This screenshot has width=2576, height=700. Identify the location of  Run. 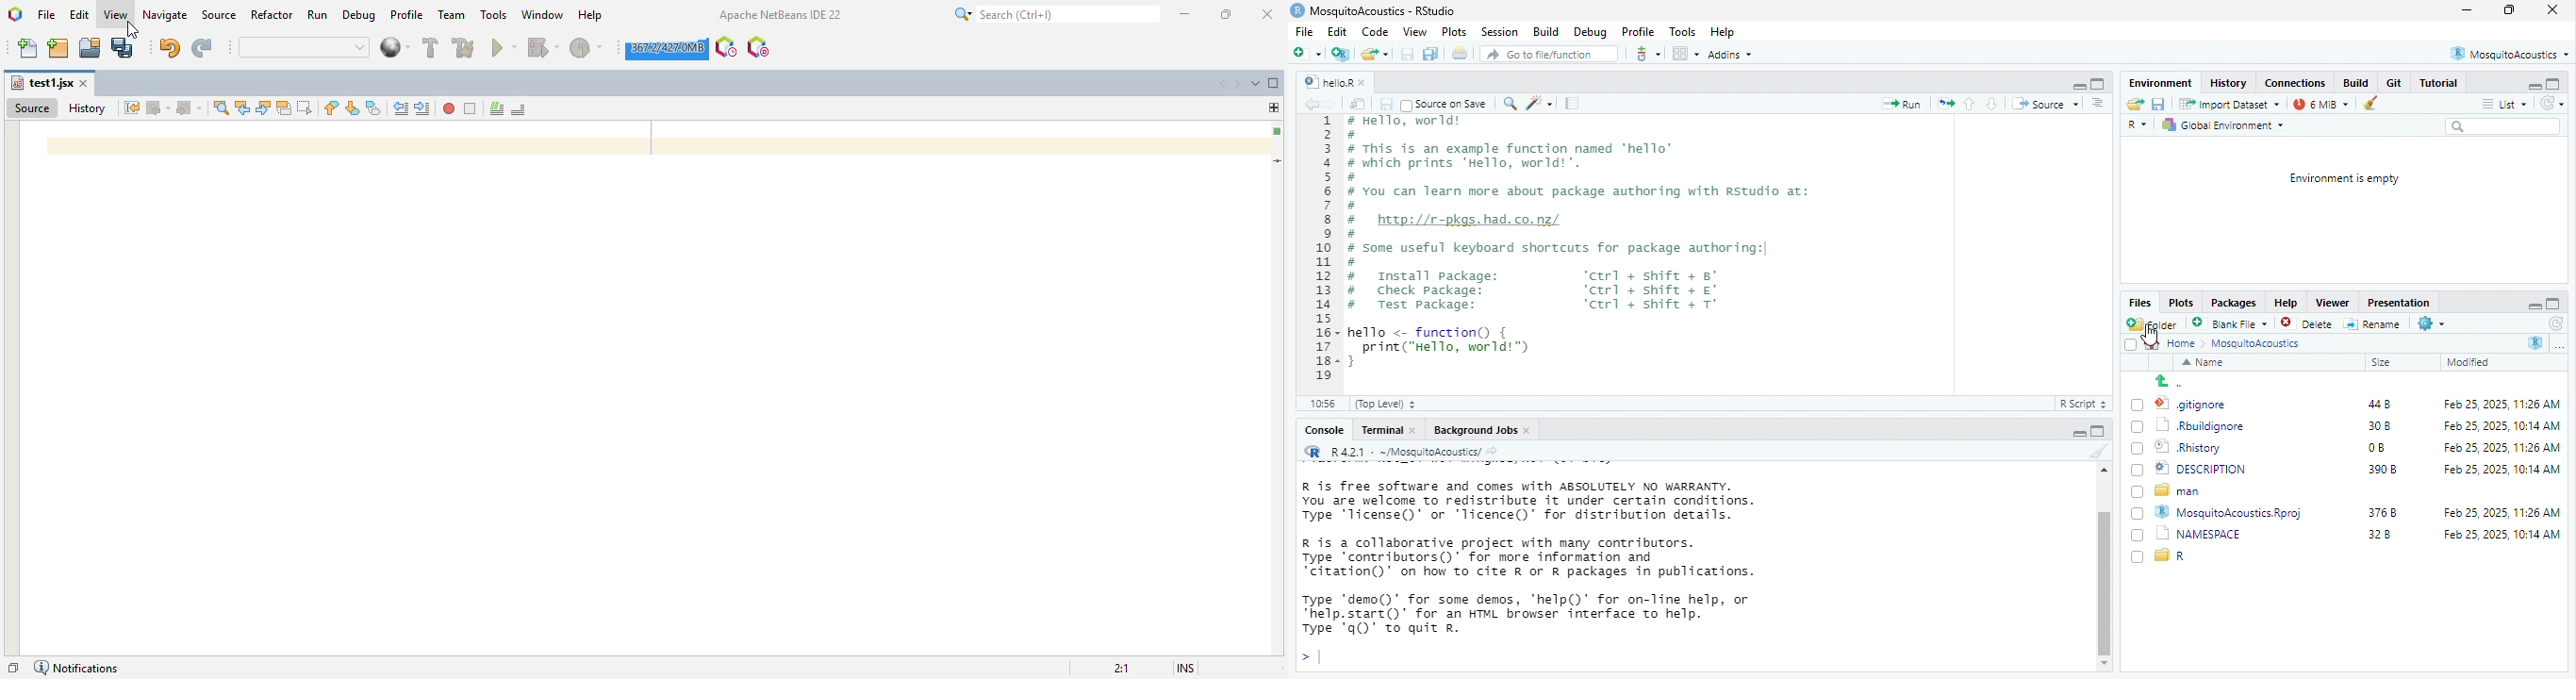
(1904, 106).